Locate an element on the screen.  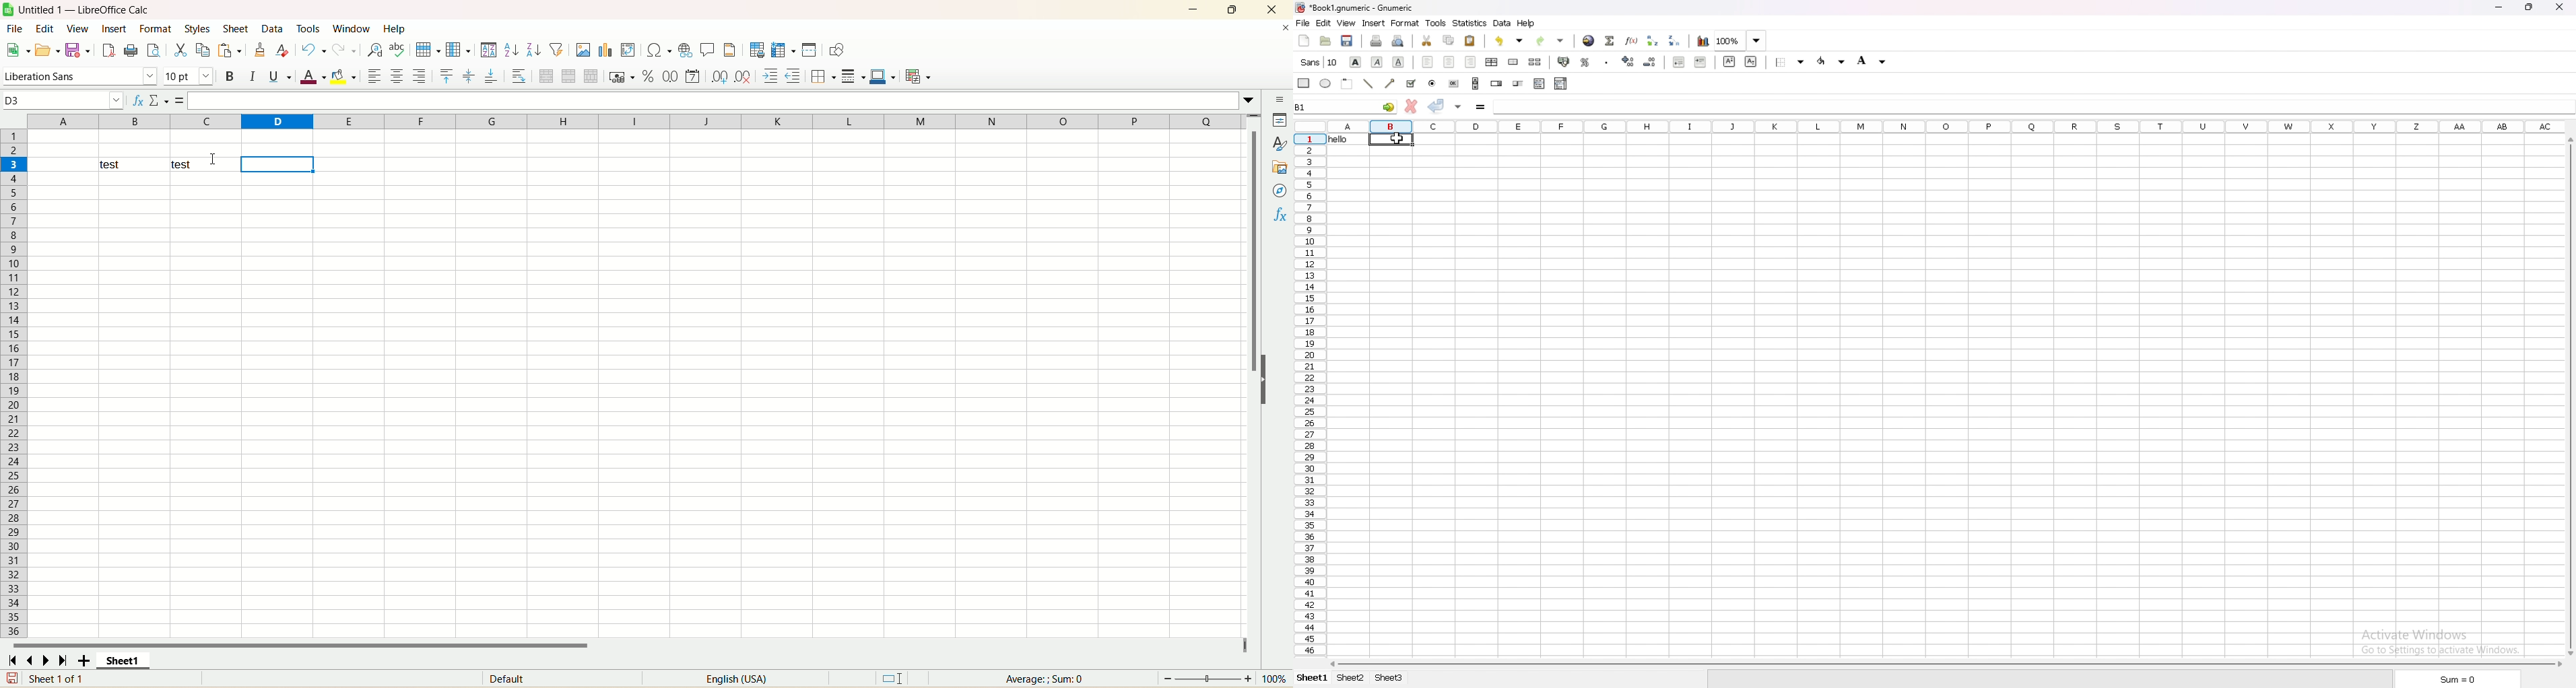
pivot table is located at coordinates (628, 50).